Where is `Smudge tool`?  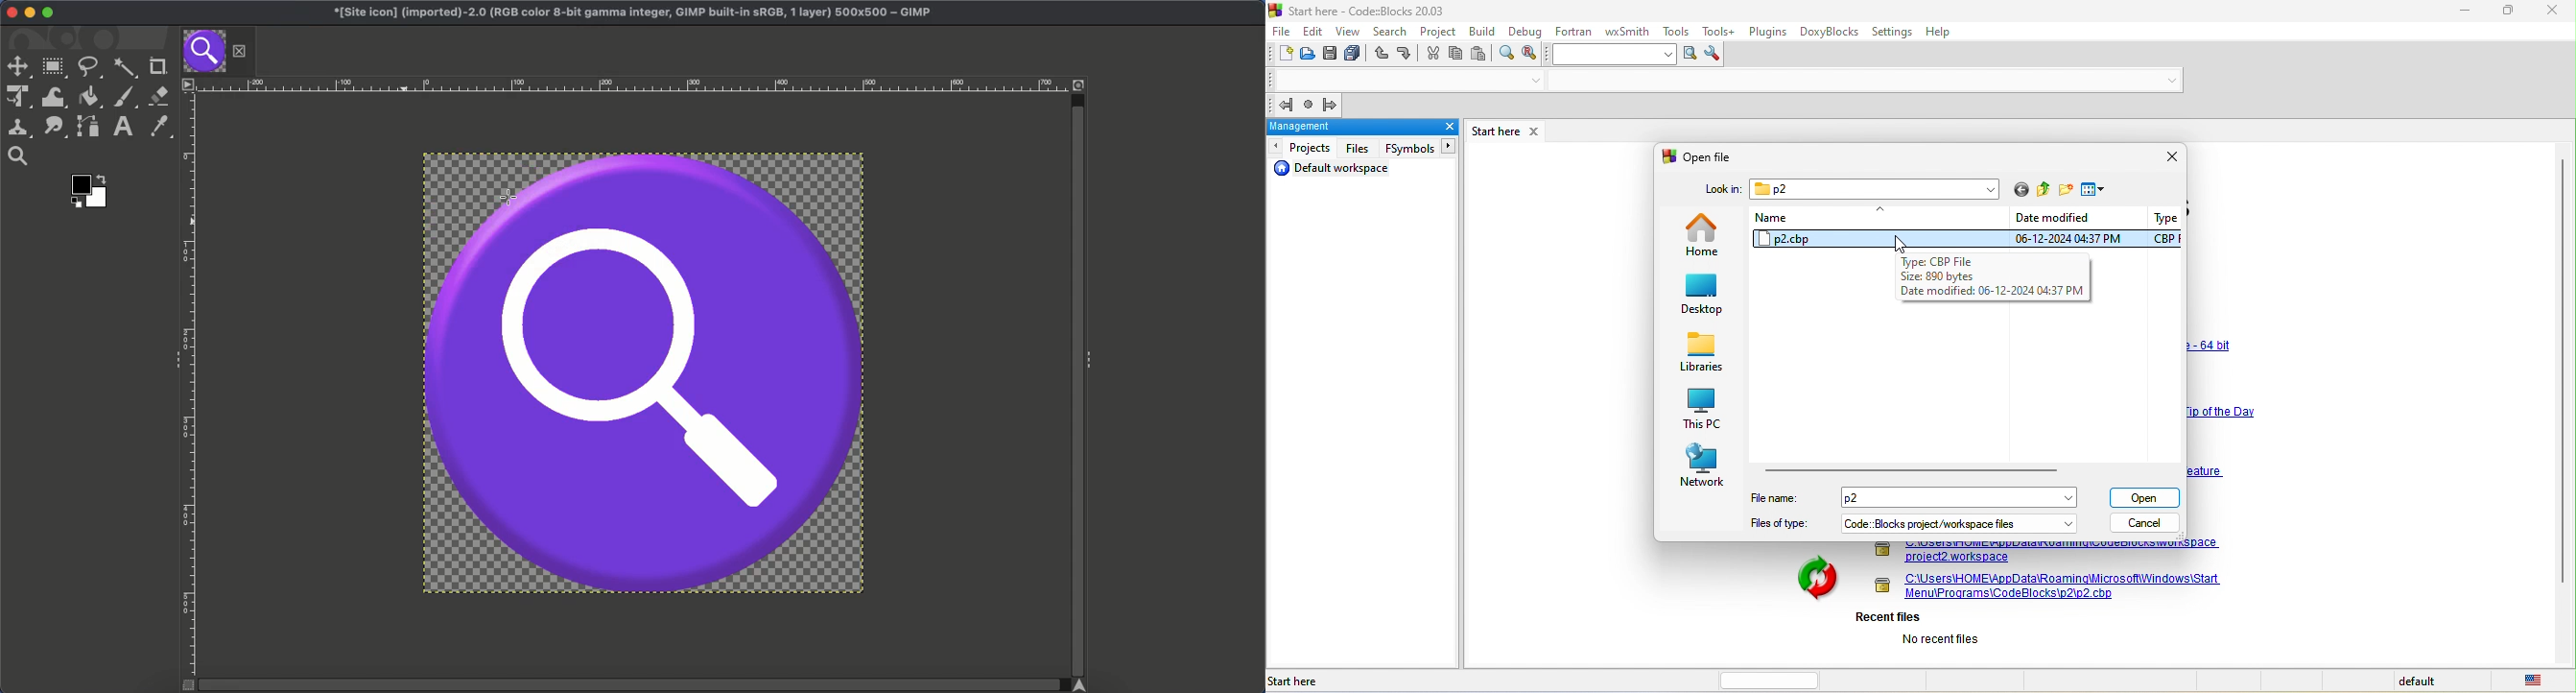 Smudge tool is located at coordinates (54, 128).